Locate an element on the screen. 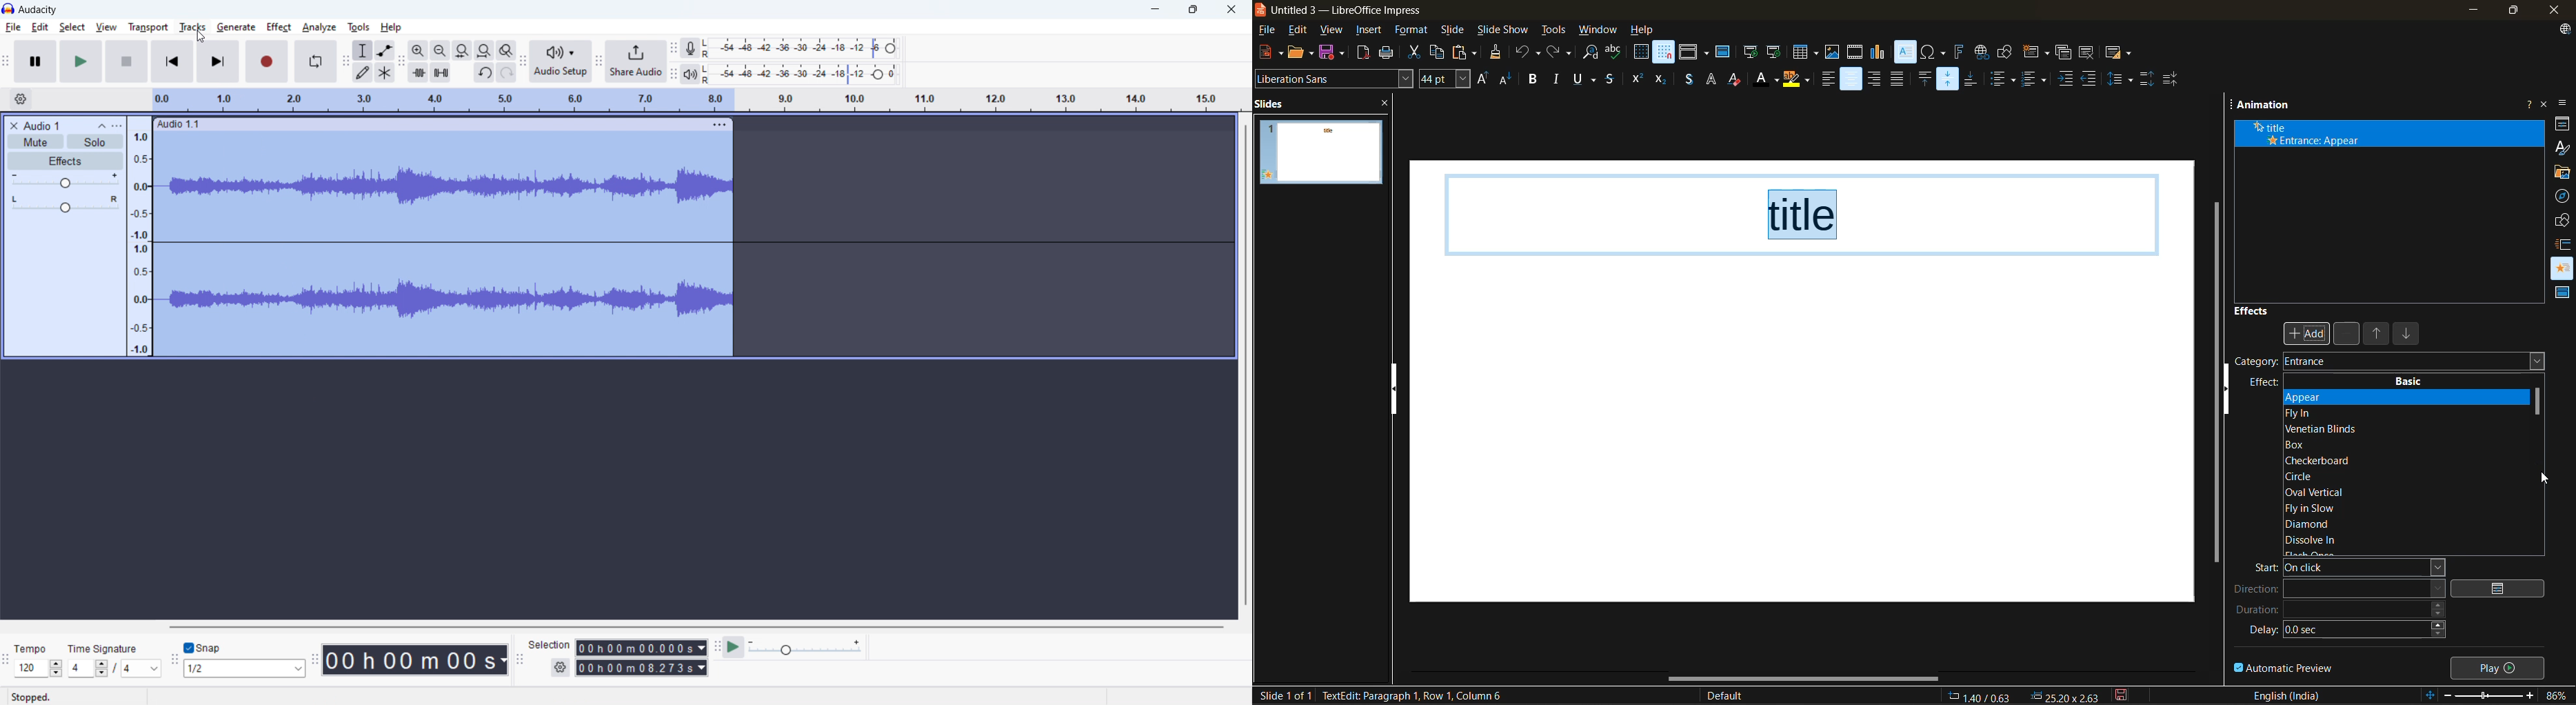  insert audio or video is located at coordinates (1855, 53).